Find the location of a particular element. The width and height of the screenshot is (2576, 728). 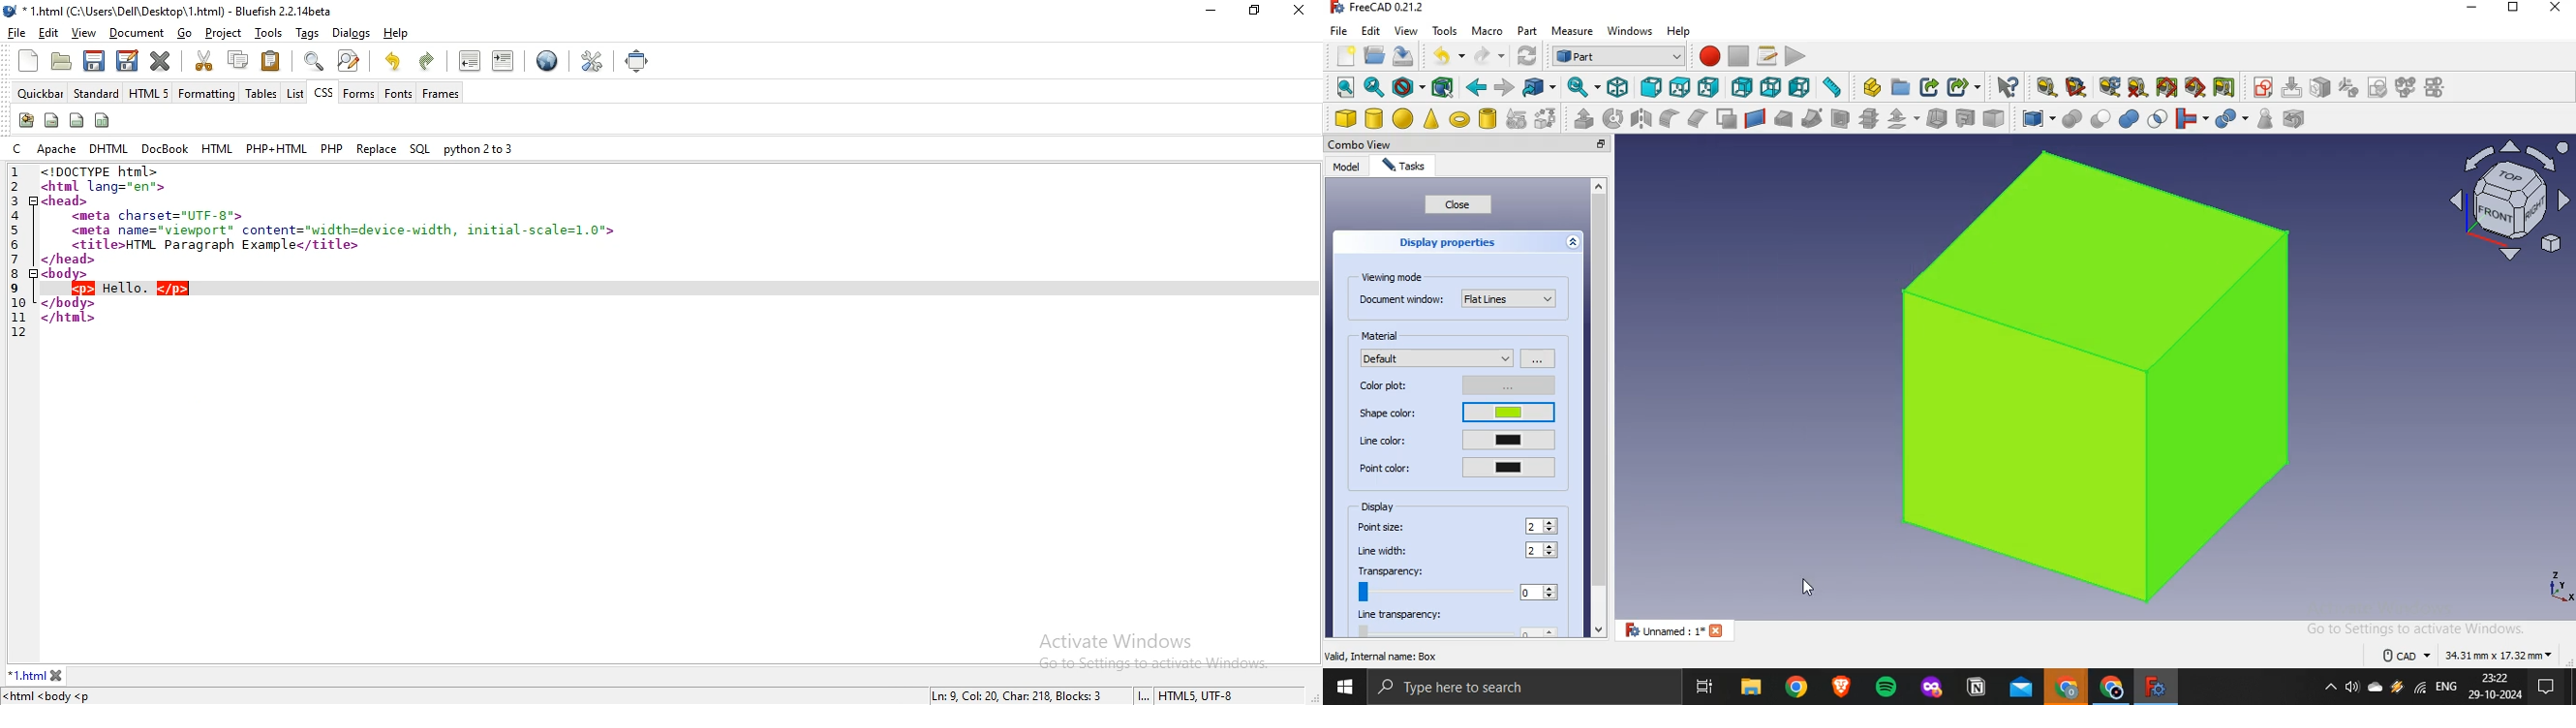

union is located at coordinates (2130, 118).